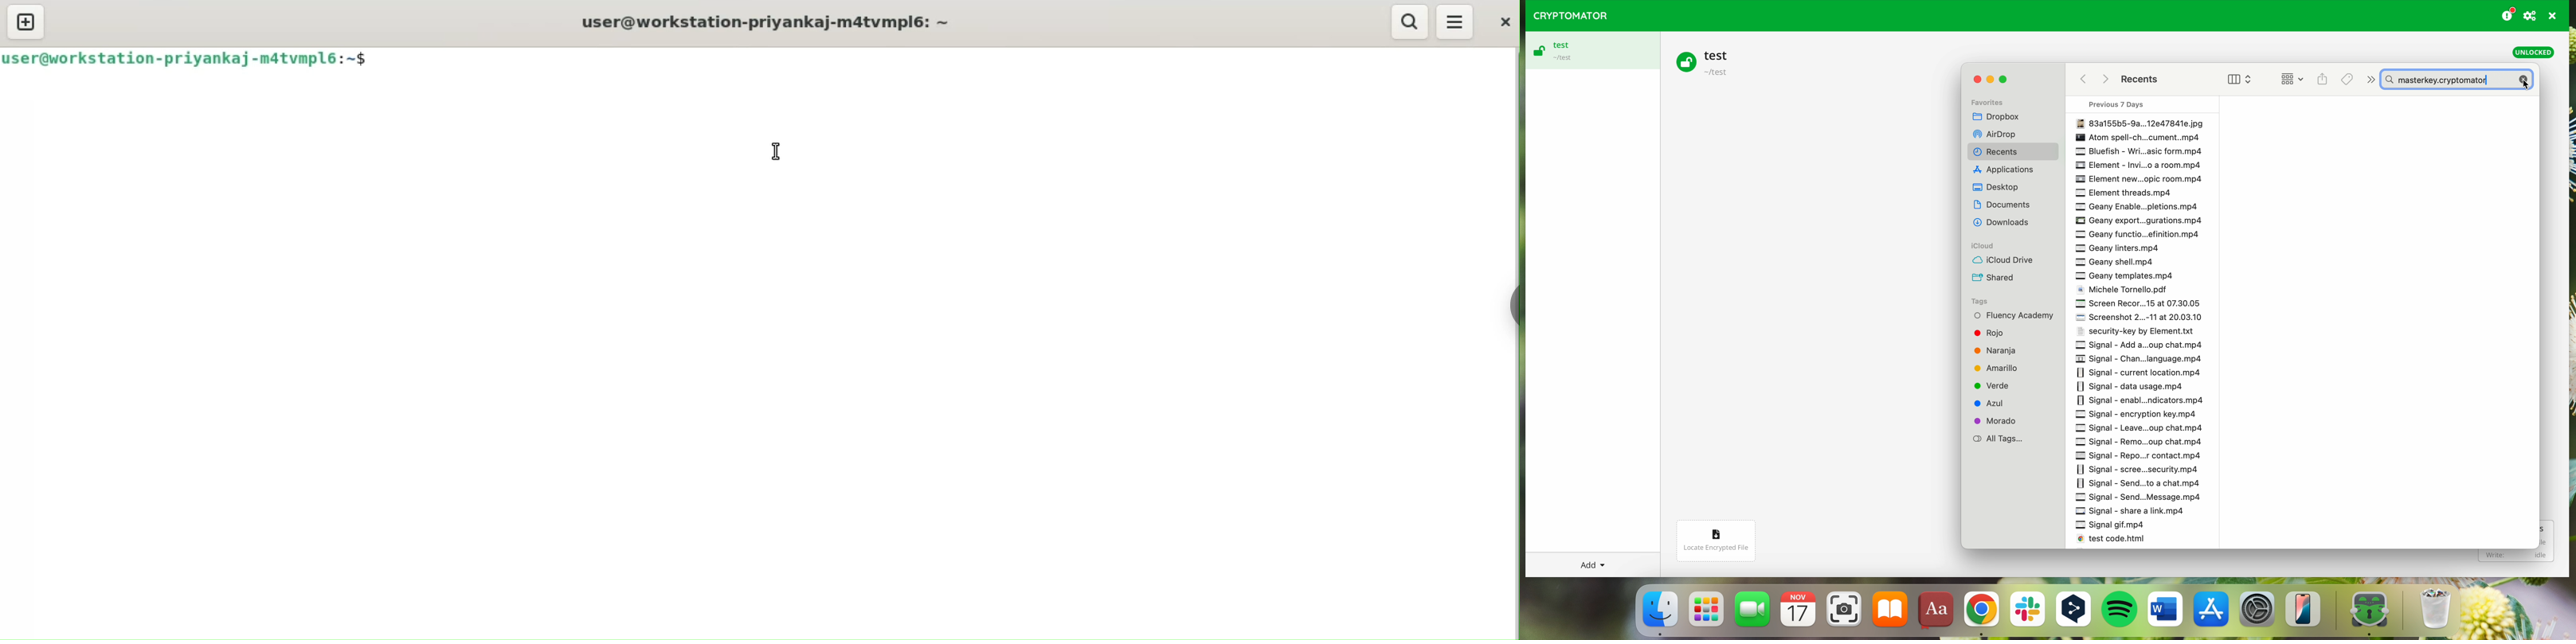 The height and width of the screenshot is (644, 2576). I want to click on , so click(2005, 223).